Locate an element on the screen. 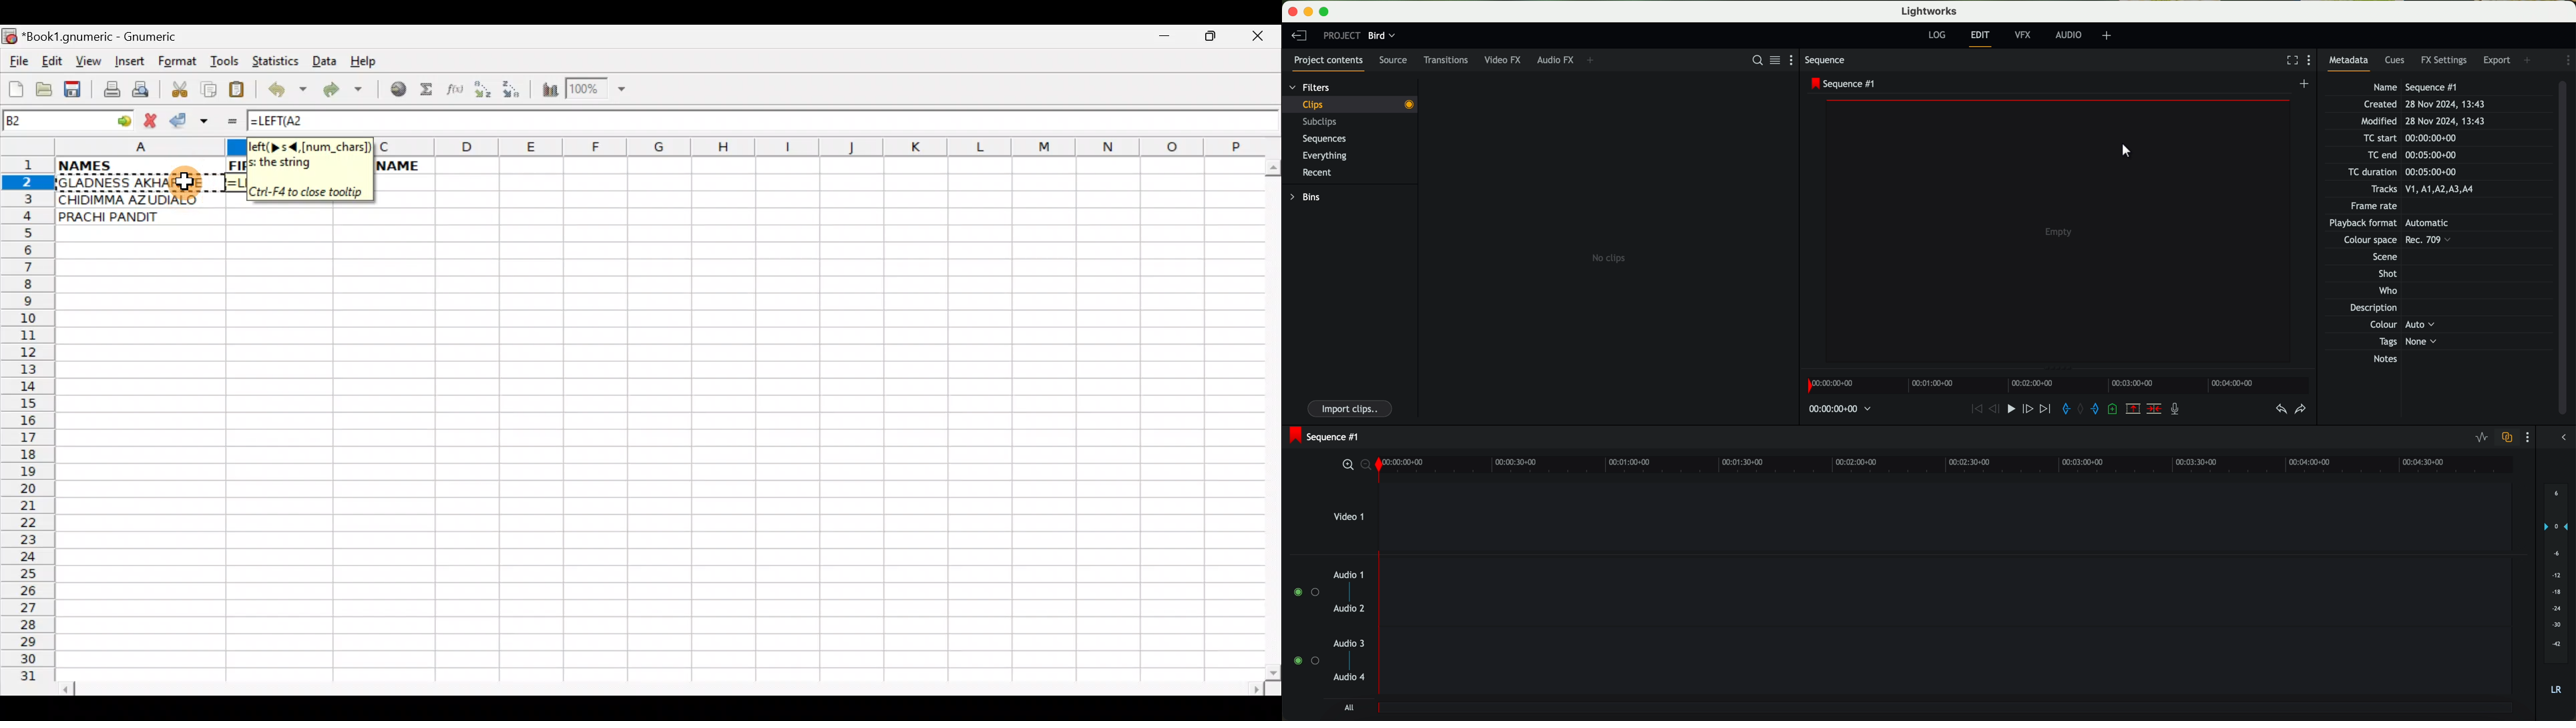 The image size is (2576, 728). Scroll bar is located at coordinates (664, 687).